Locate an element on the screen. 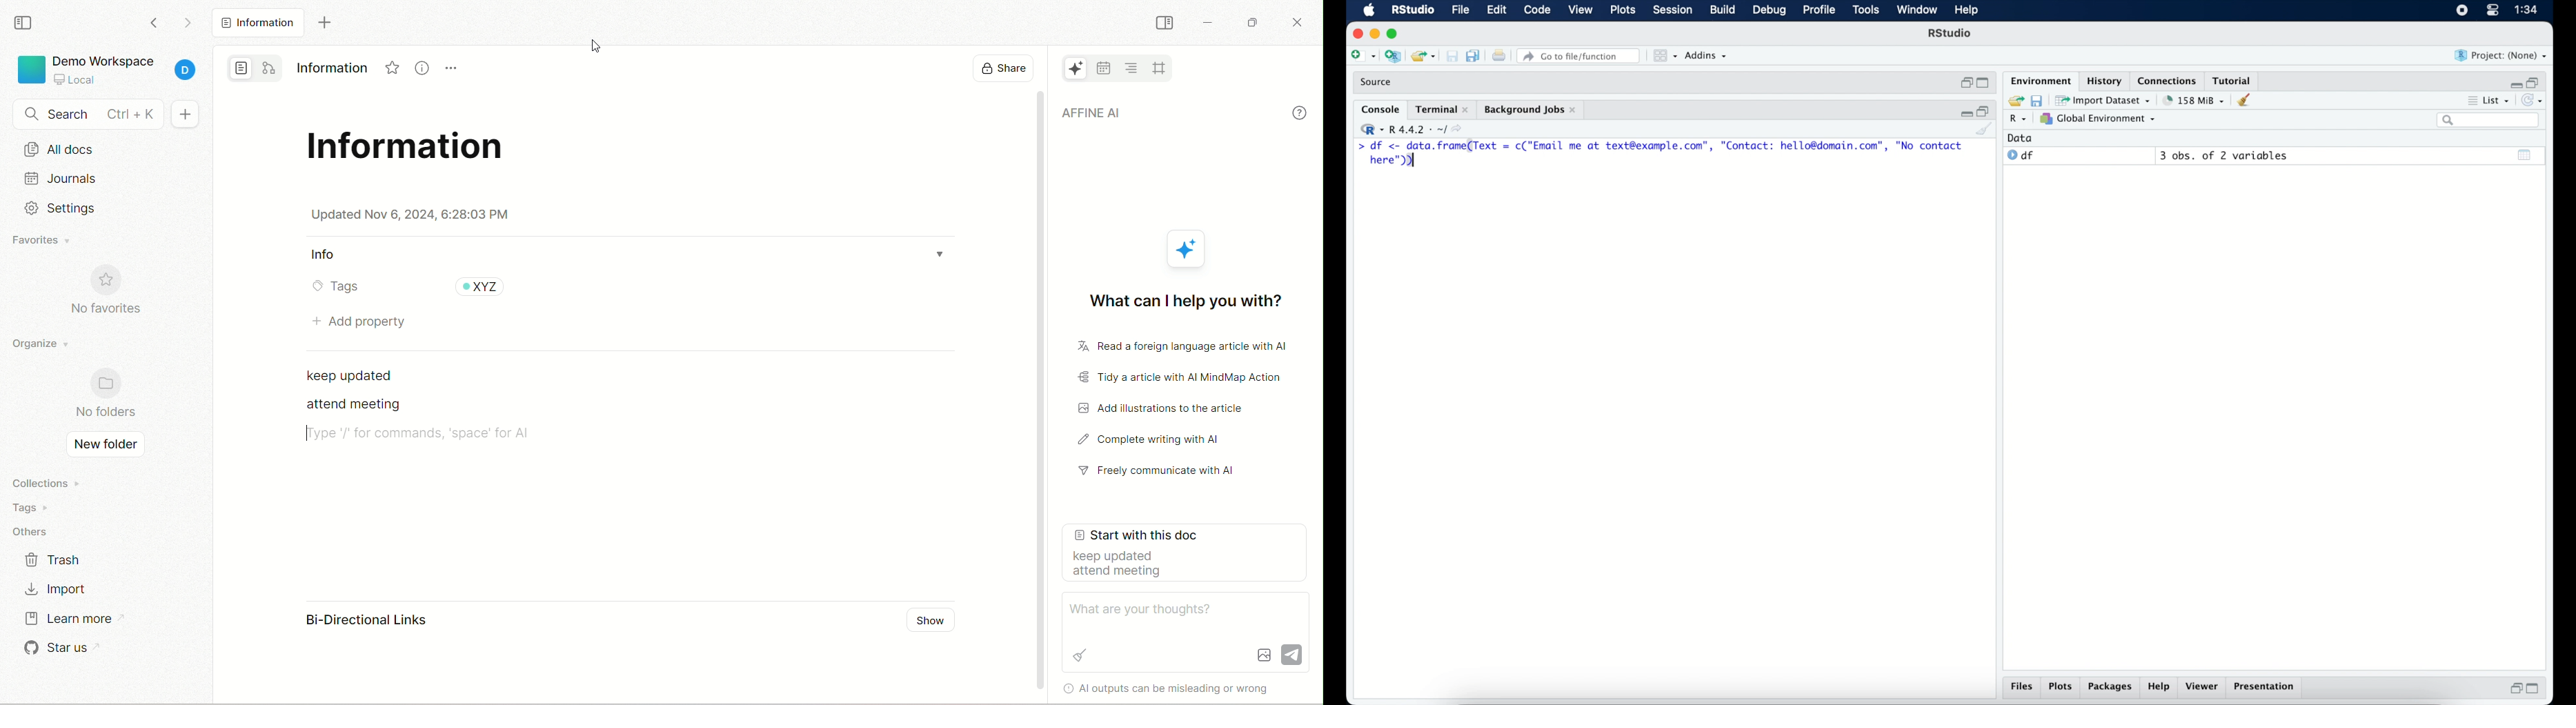  profile is located at coordinates (1819, 10).